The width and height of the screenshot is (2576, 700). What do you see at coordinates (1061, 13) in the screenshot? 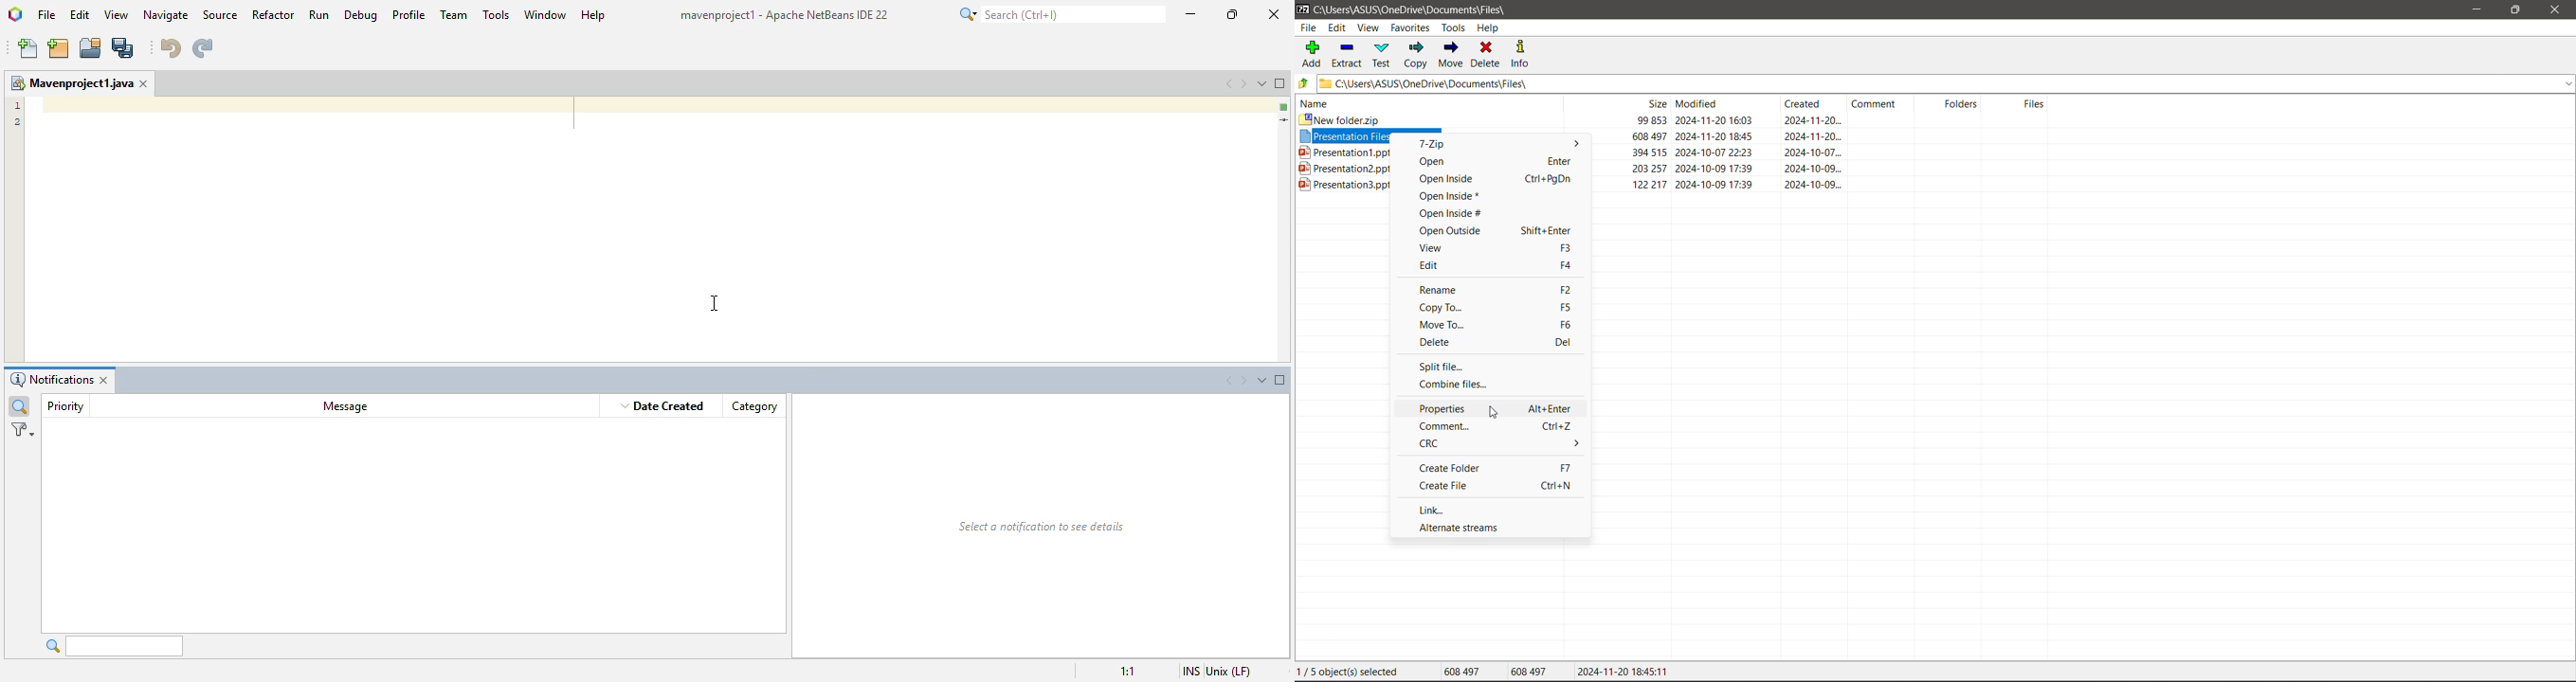
I see `search` at bounding box center [1061, 13].